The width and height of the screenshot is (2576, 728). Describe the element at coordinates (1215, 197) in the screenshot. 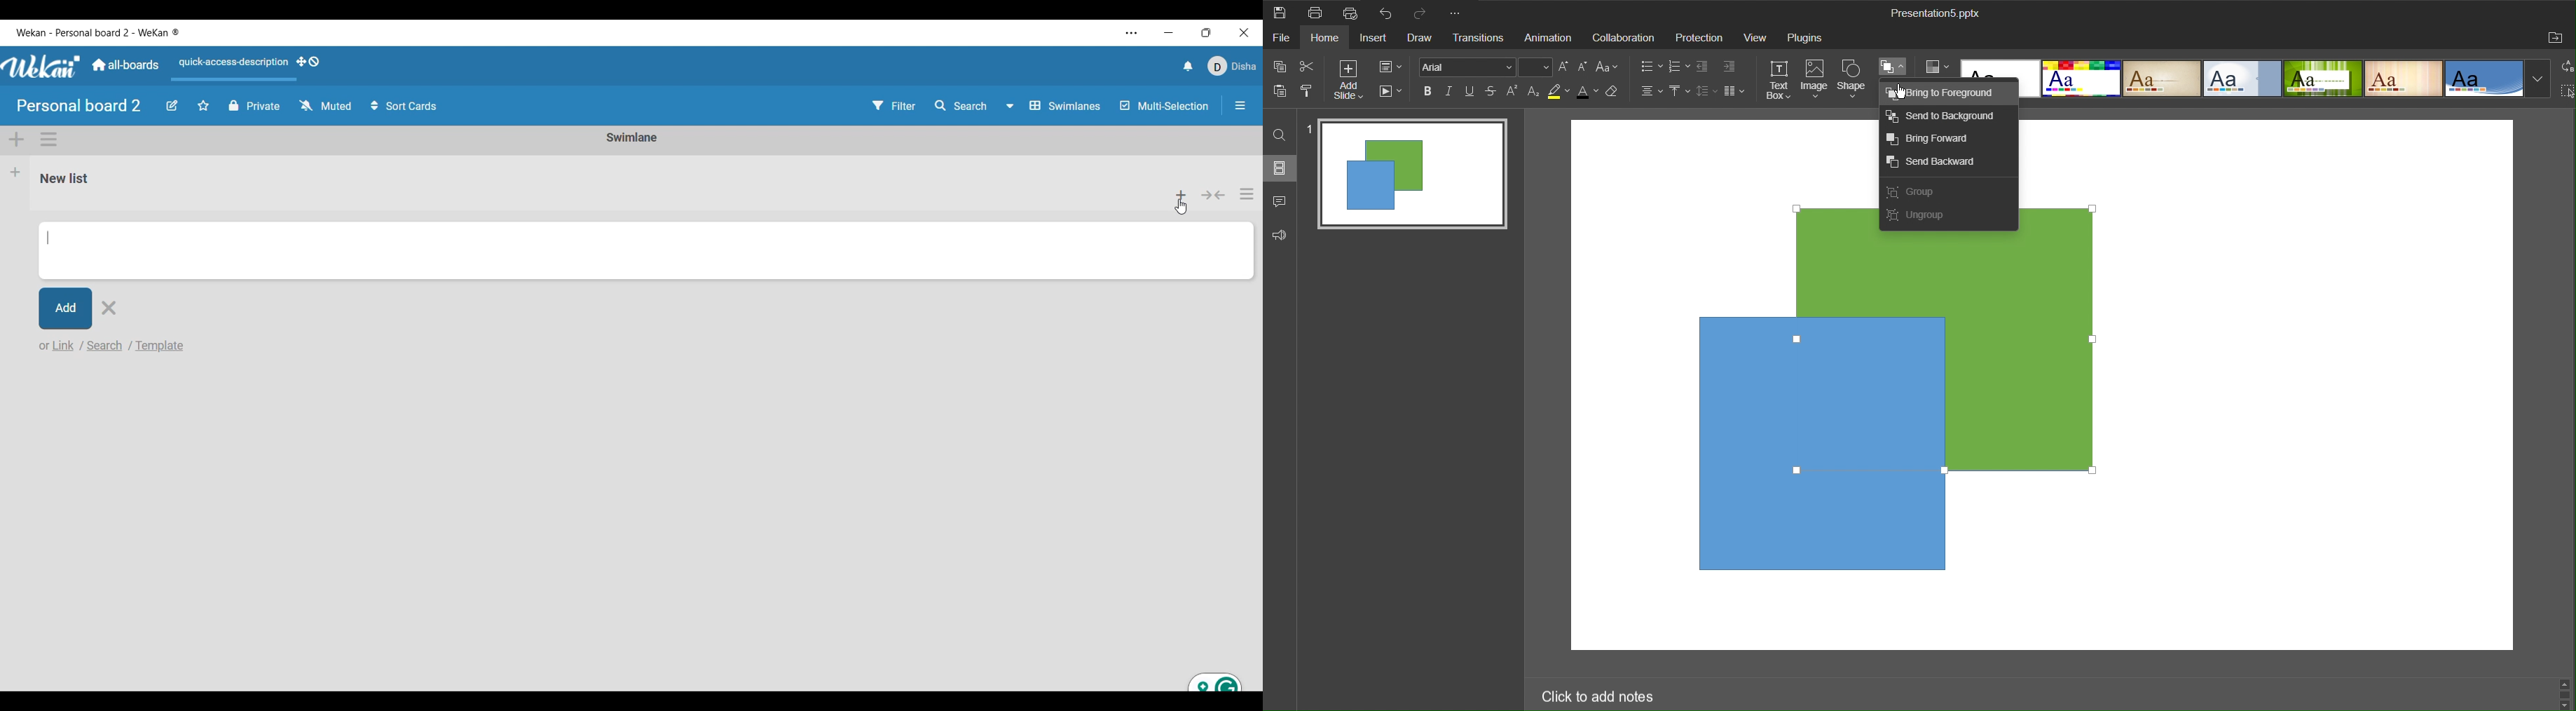

I see `Collapse` at that location.